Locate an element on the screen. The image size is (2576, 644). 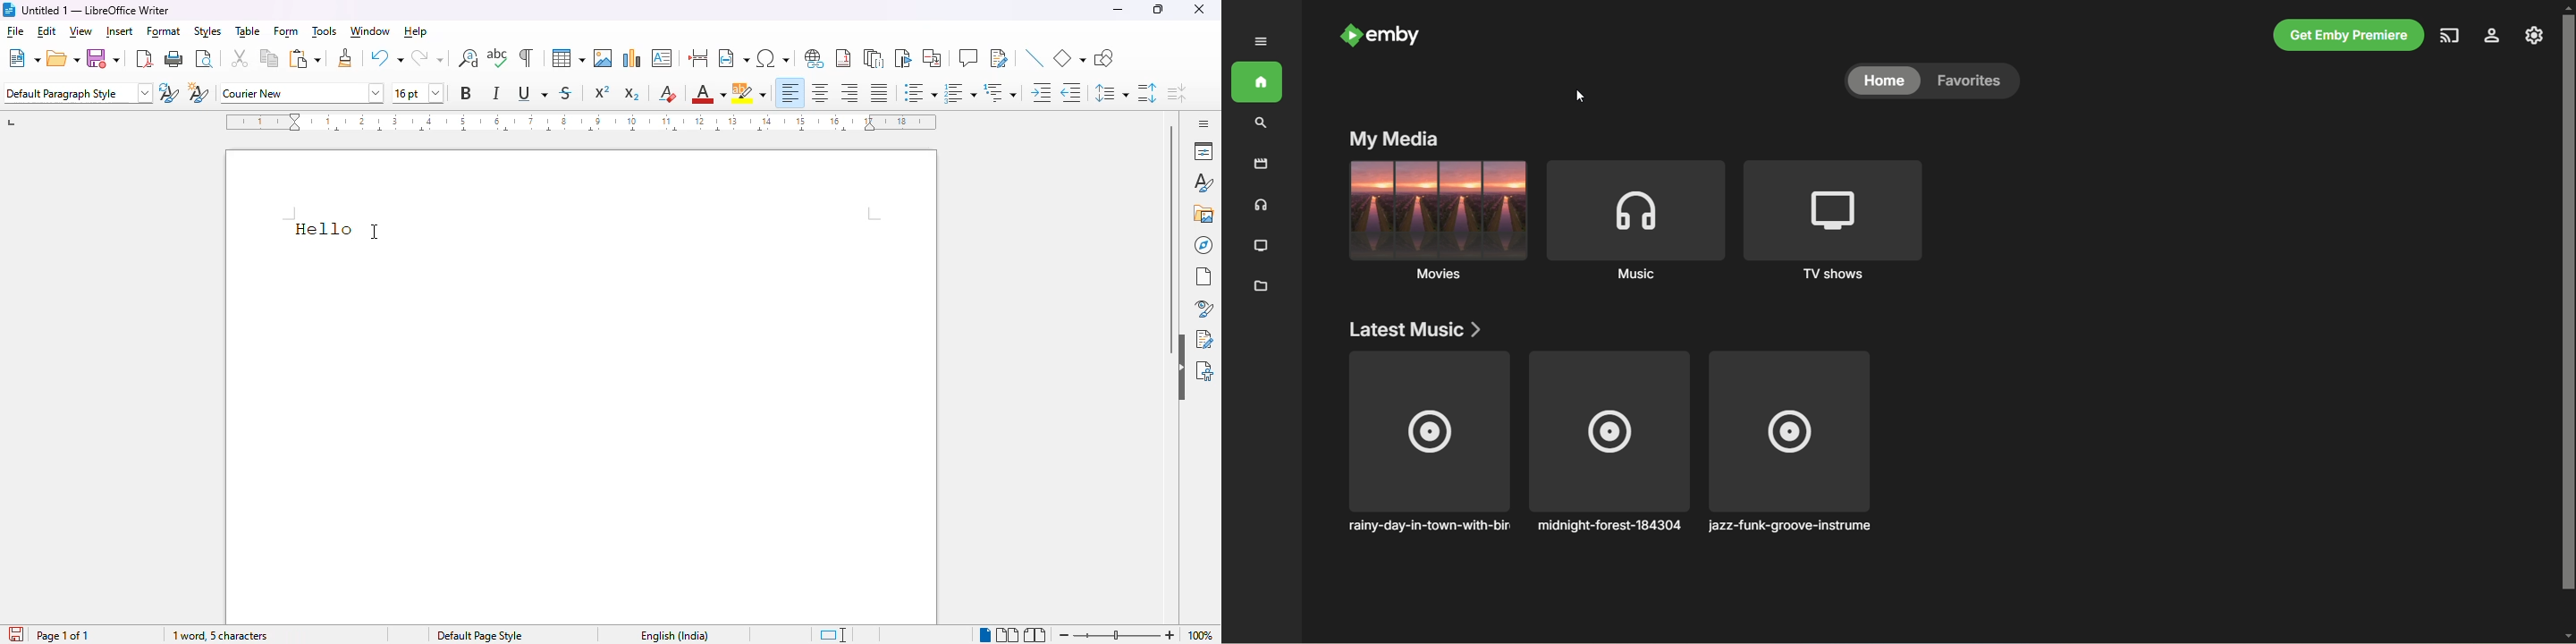
font style is located at coordinates (302, 92).